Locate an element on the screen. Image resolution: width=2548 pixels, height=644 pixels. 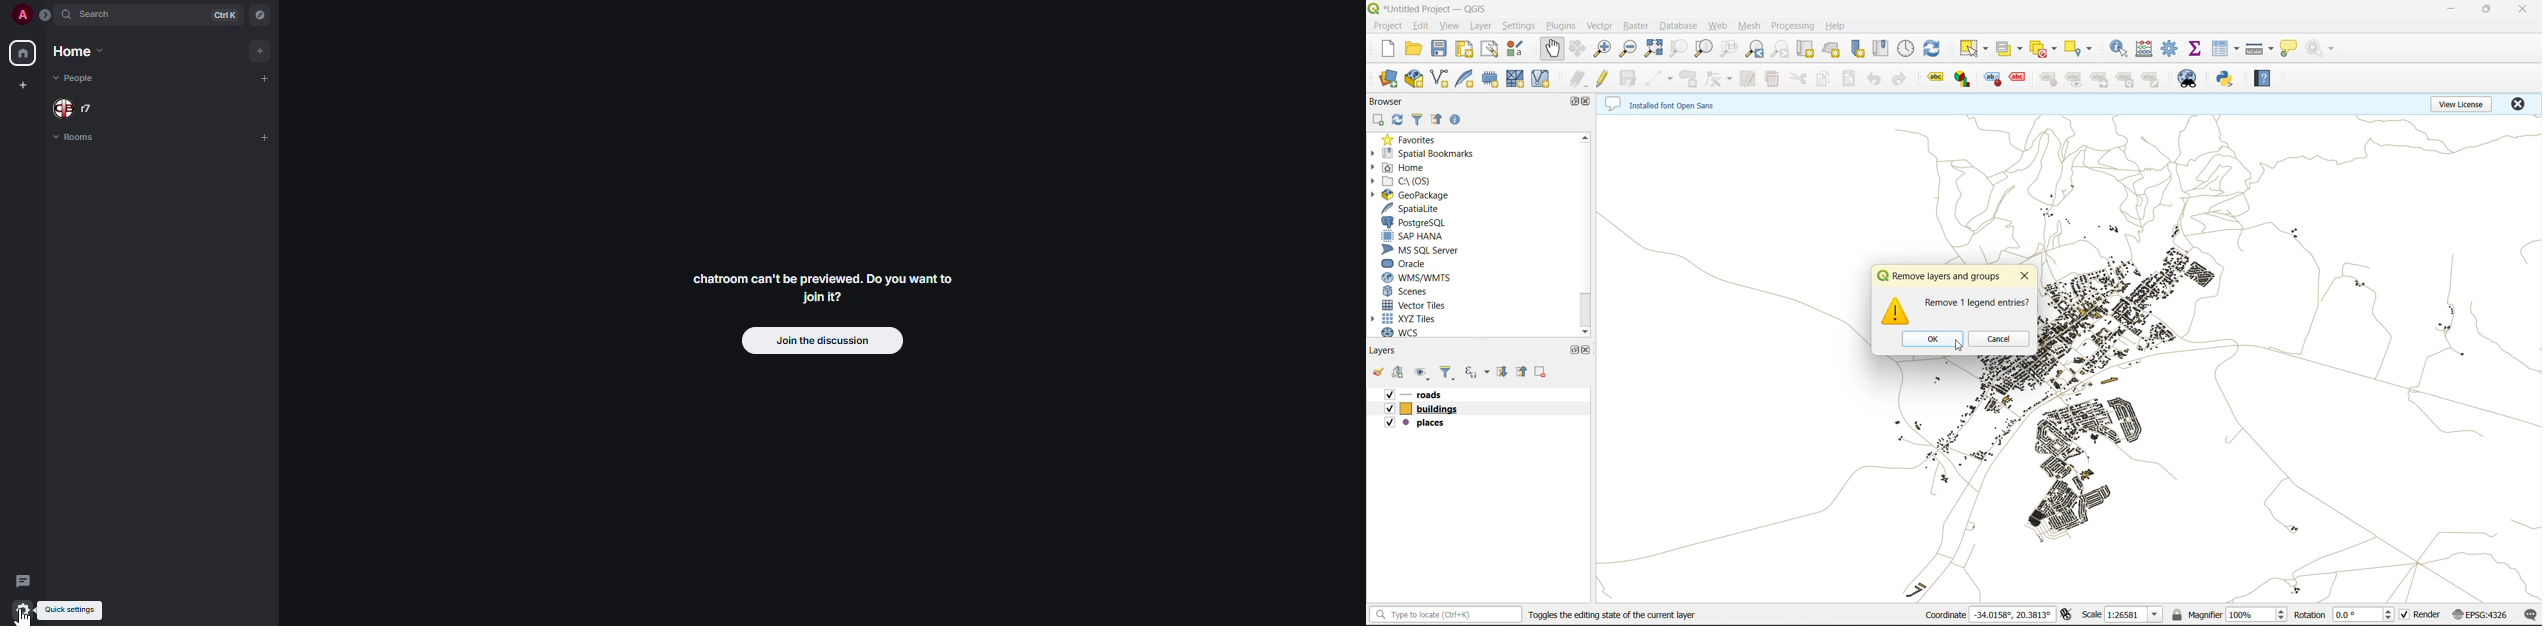
threads is located at coordinates (22, 581).